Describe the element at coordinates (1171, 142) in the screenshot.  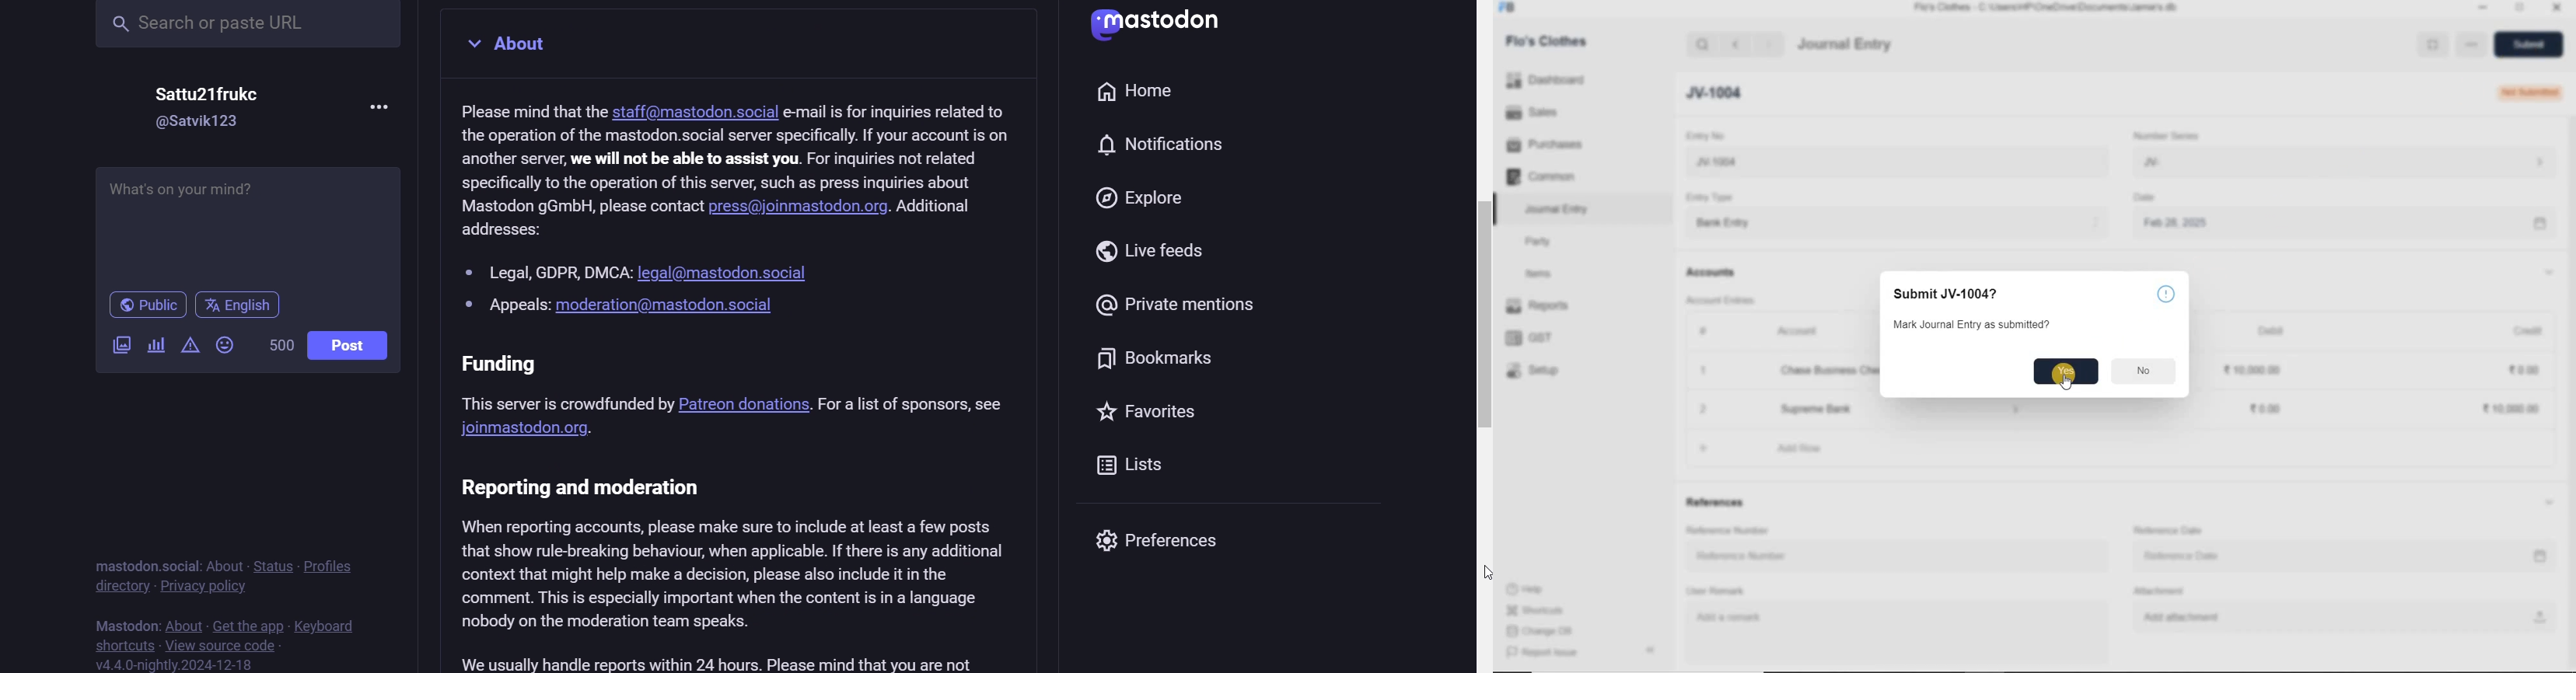
I see `notification` at that location.